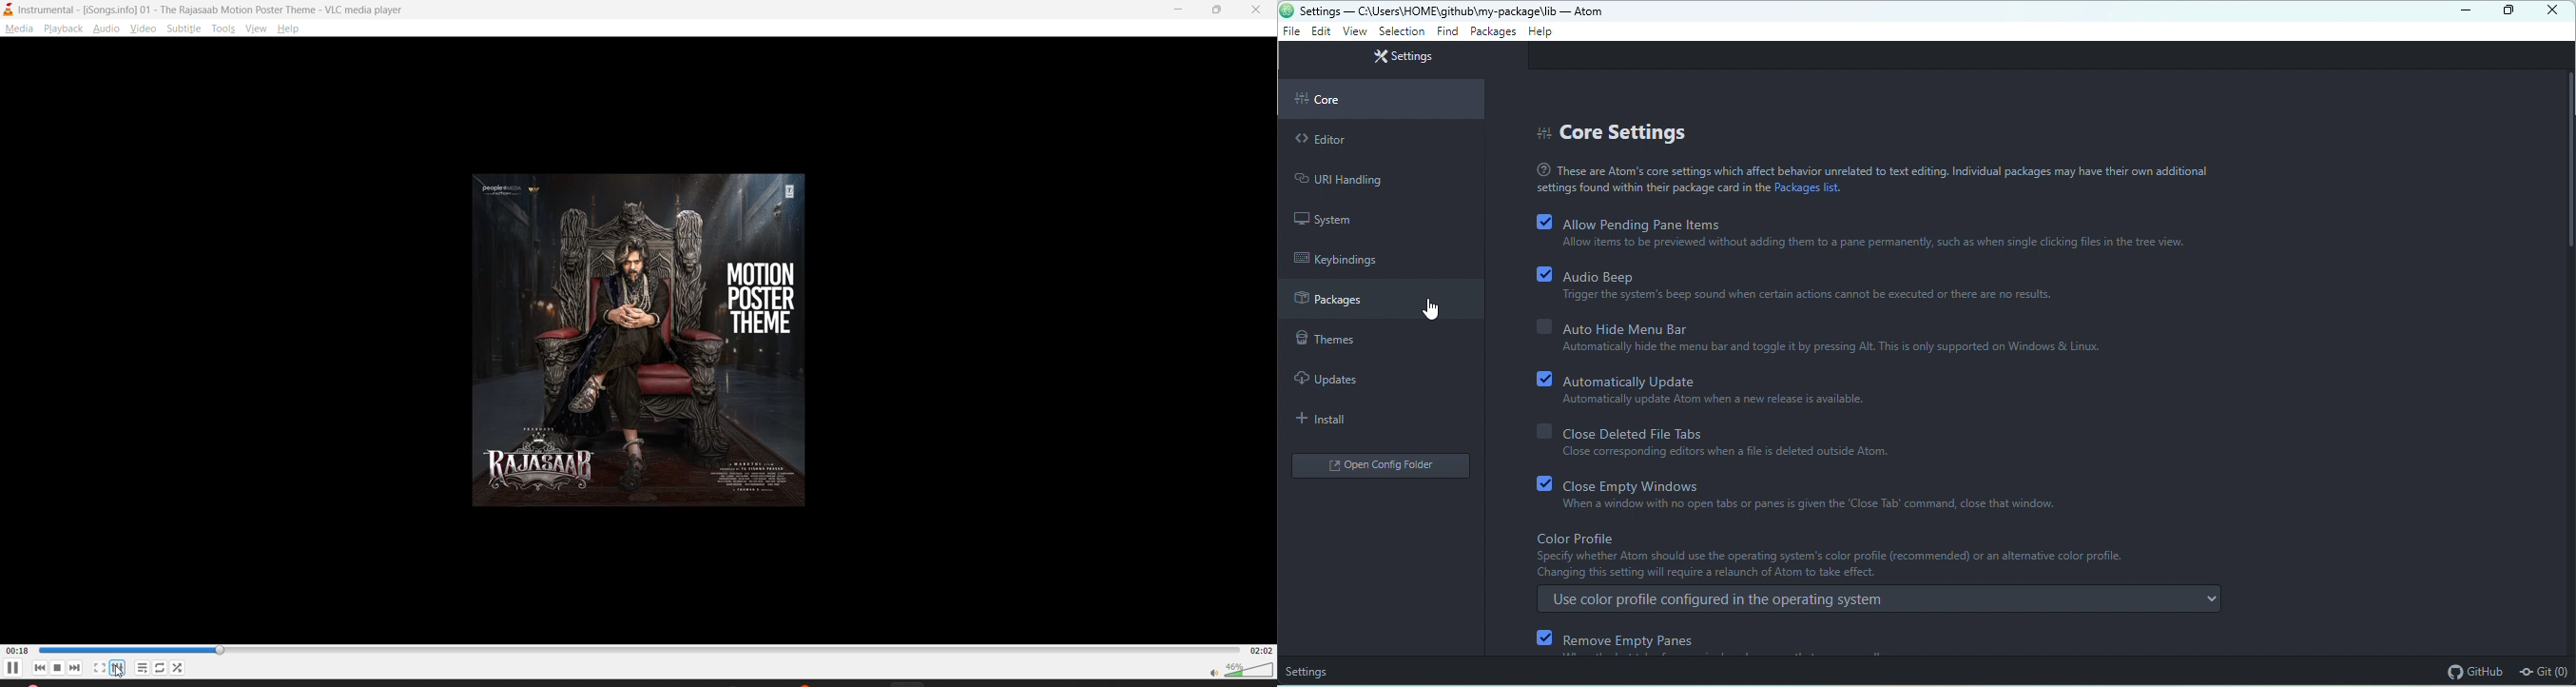 This screenshot has height=700, width=2576. I want to click on packages, so click(1381, 301).